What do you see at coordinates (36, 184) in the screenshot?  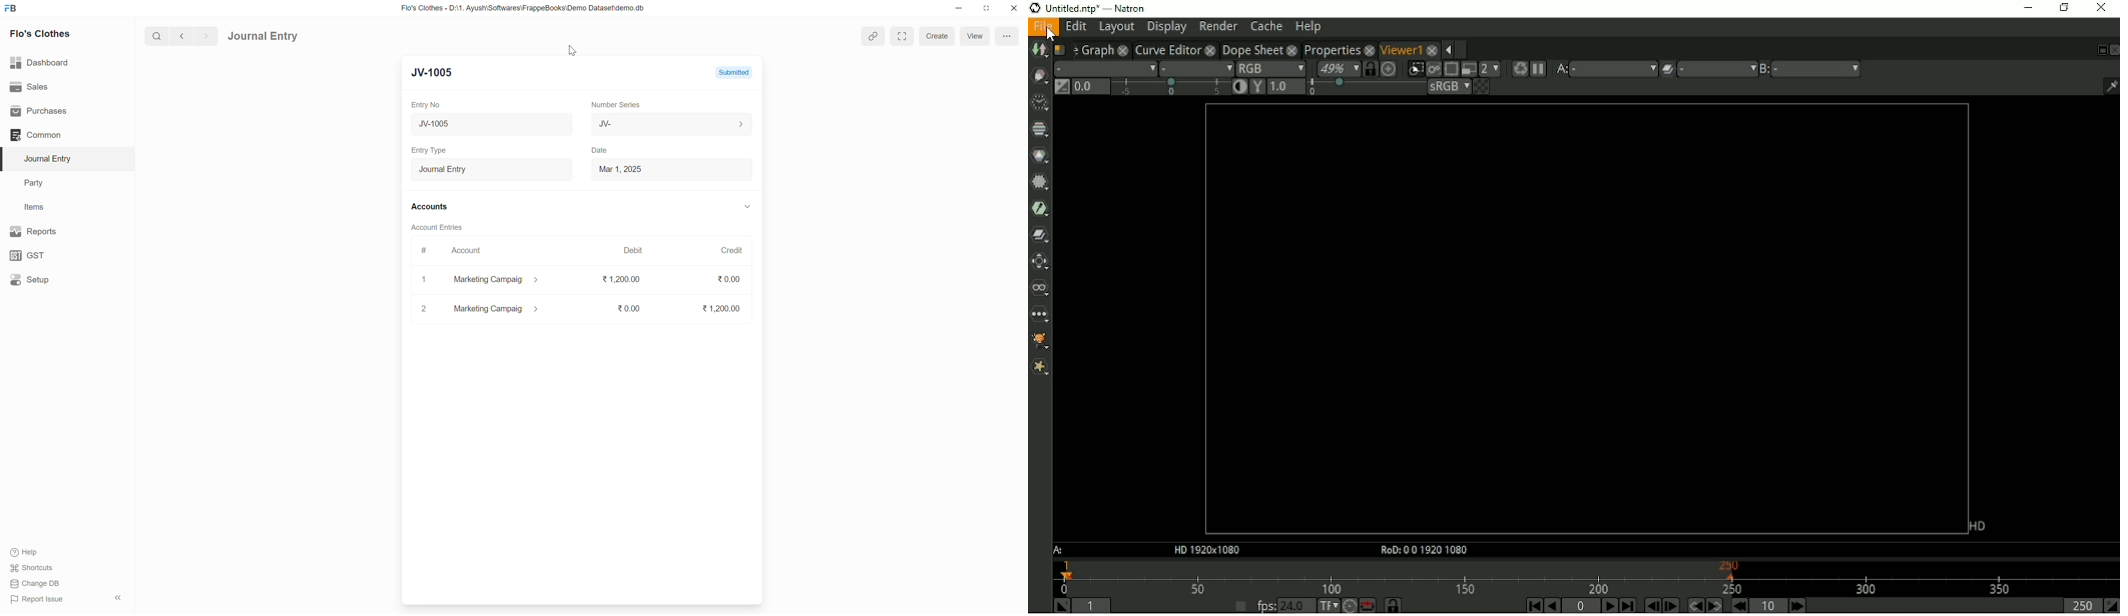 I see `Party` at bounding box center [36, 184].